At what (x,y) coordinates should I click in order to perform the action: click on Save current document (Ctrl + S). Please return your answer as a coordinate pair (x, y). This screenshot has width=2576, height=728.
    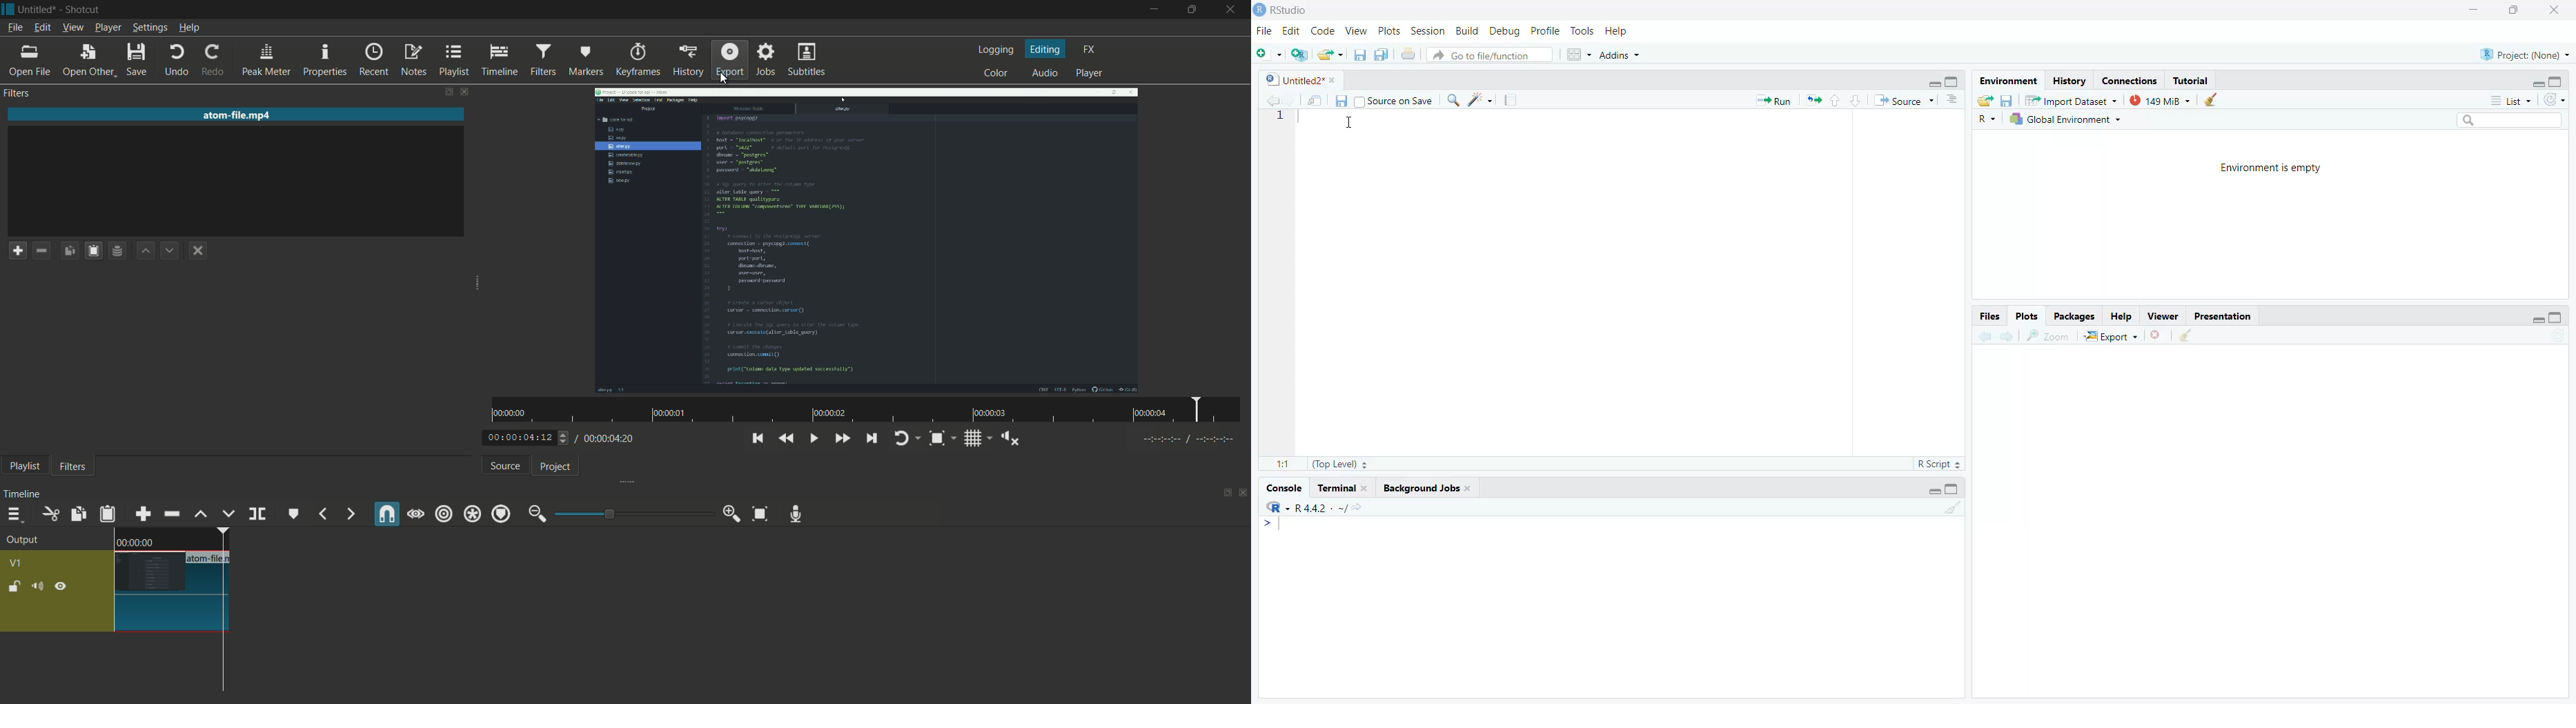
    Looking at the image, I should click on (1358, 55).